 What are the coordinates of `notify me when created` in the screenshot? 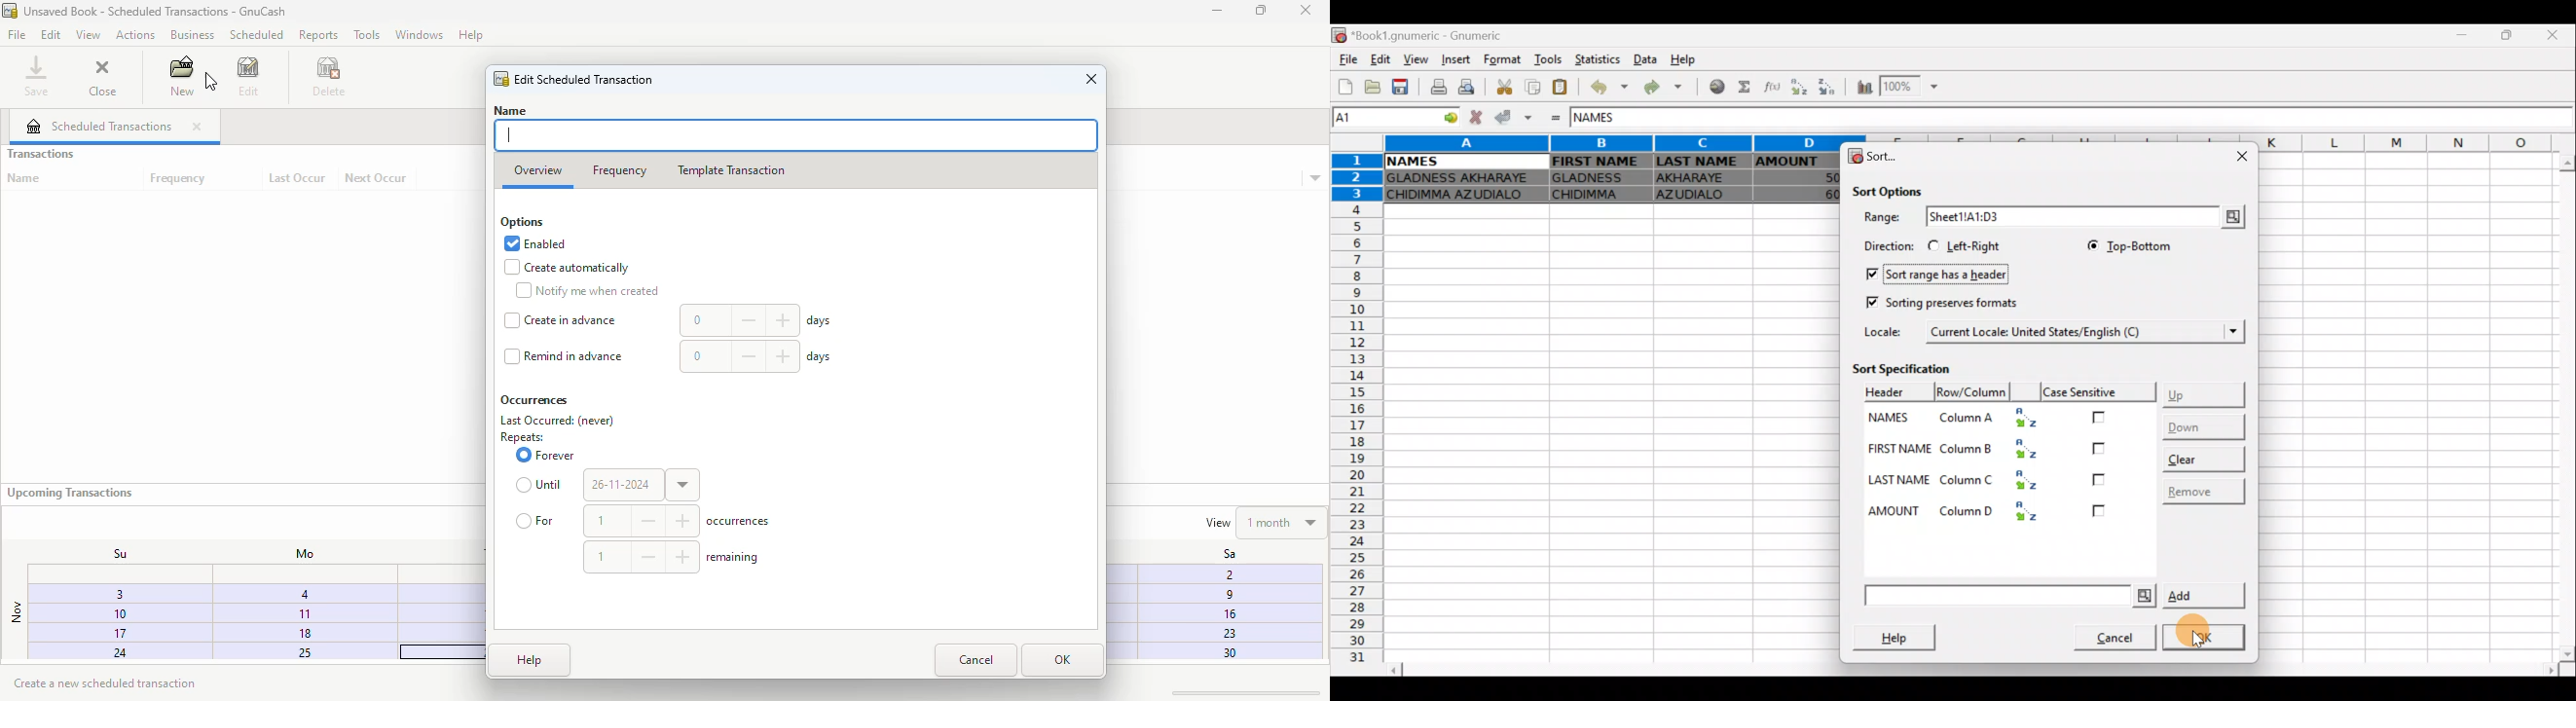 It's located at (586, 290).